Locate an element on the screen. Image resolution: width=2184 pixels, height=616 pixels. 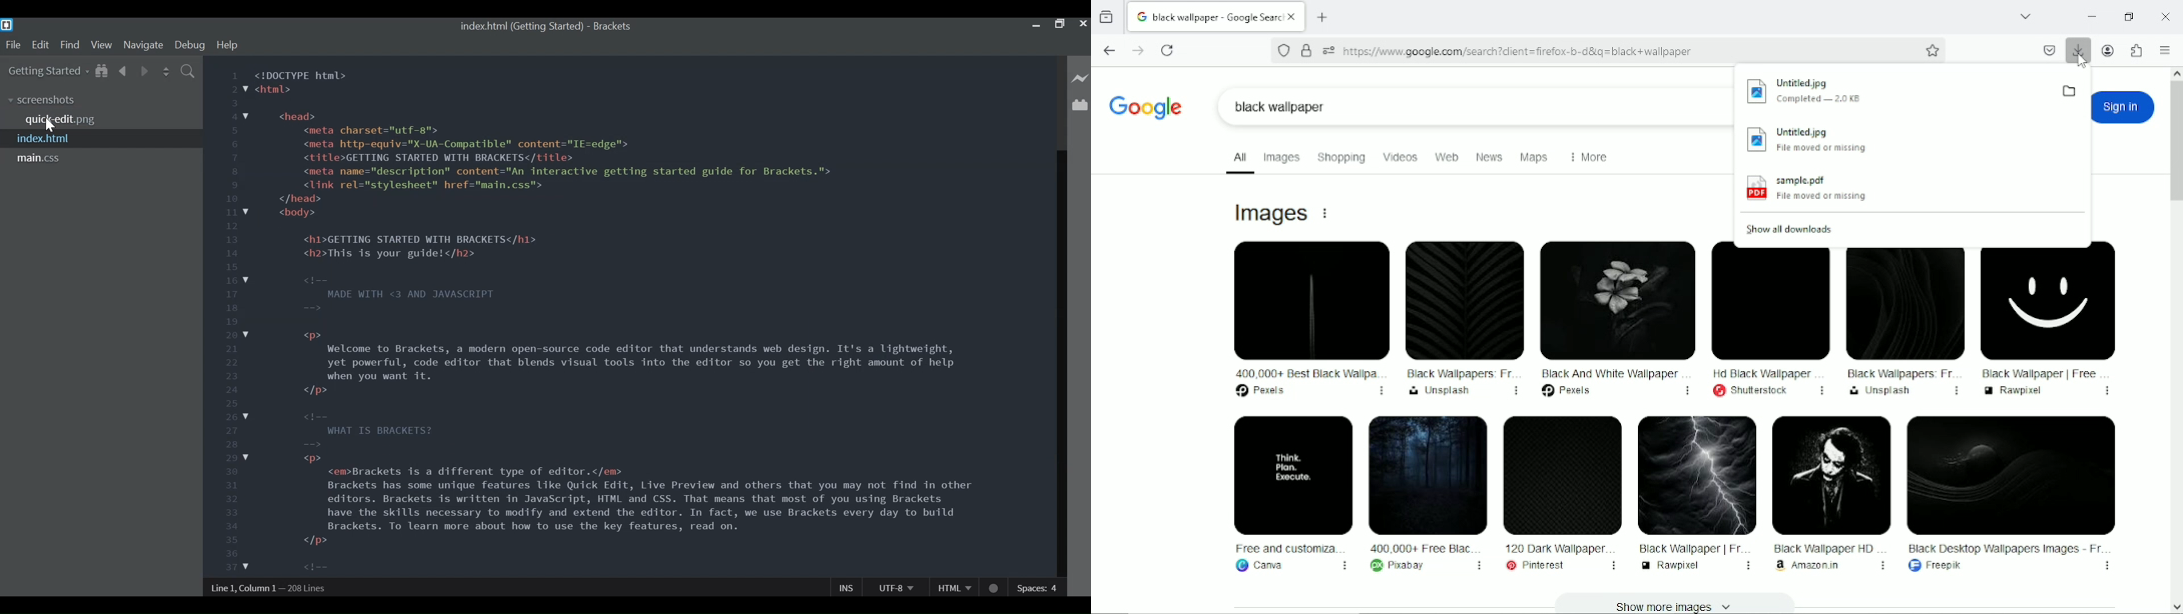
Show all downloads is located at coordinates (1794, 227).